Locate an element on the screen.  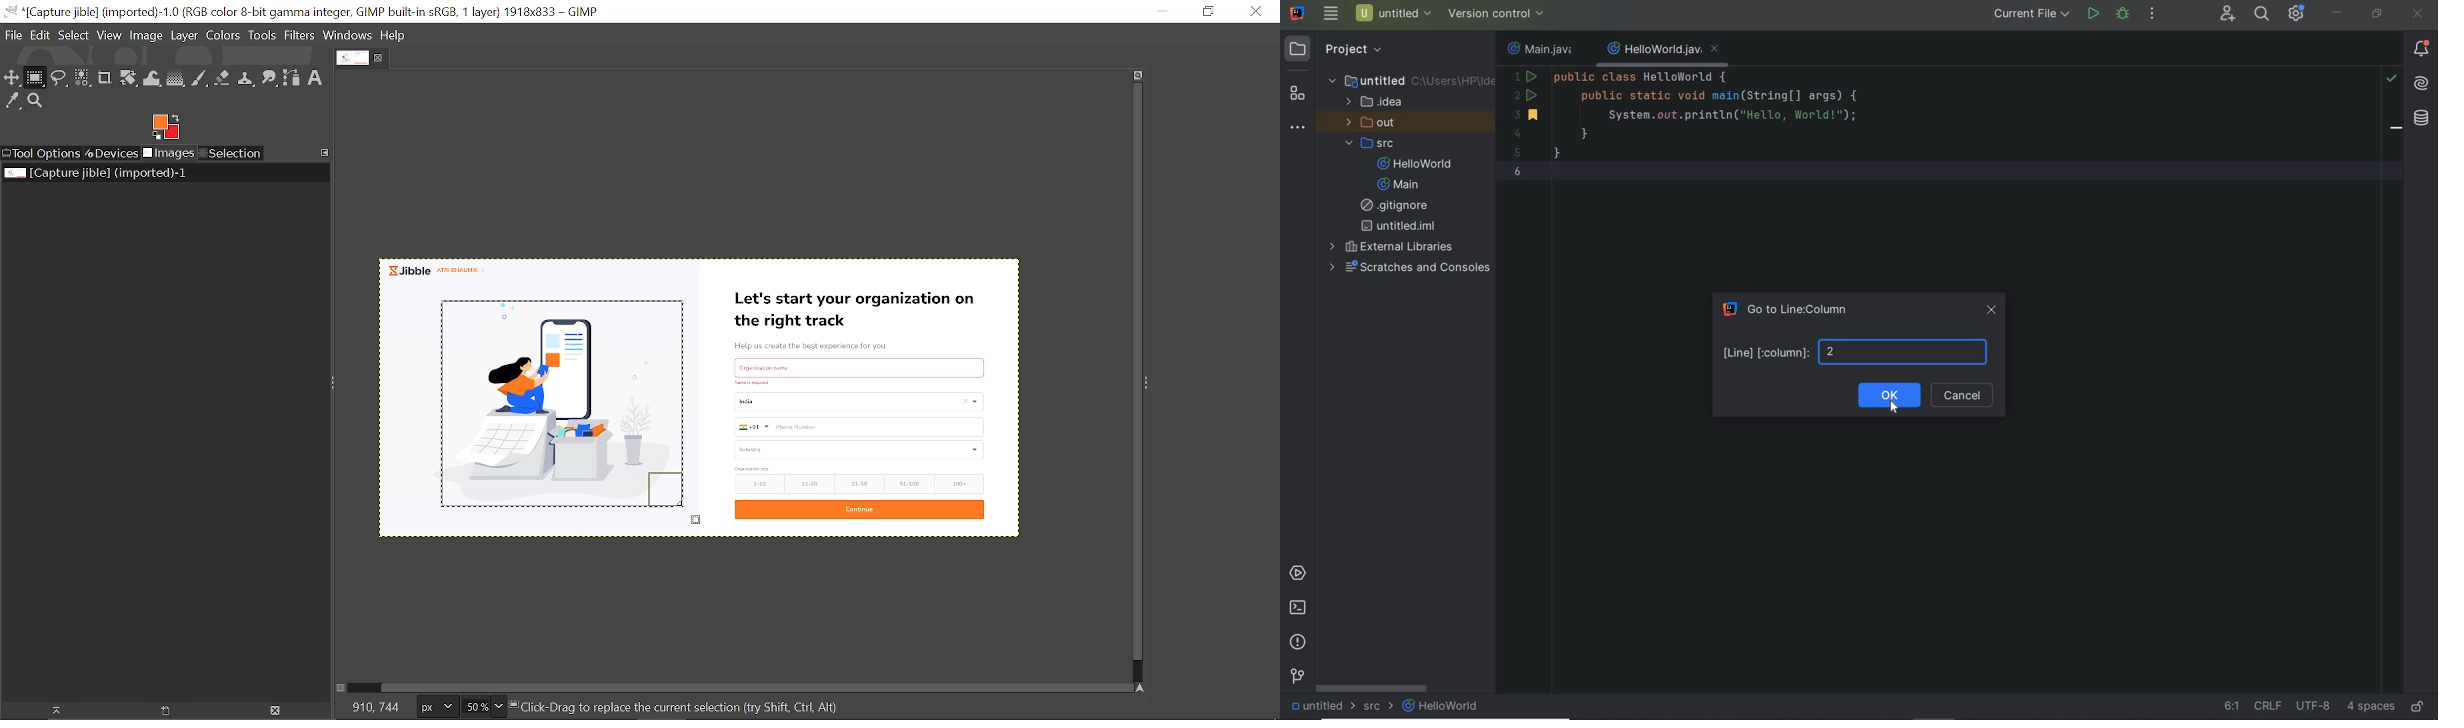
Selected part of the image is located at coordinates (553, 410).